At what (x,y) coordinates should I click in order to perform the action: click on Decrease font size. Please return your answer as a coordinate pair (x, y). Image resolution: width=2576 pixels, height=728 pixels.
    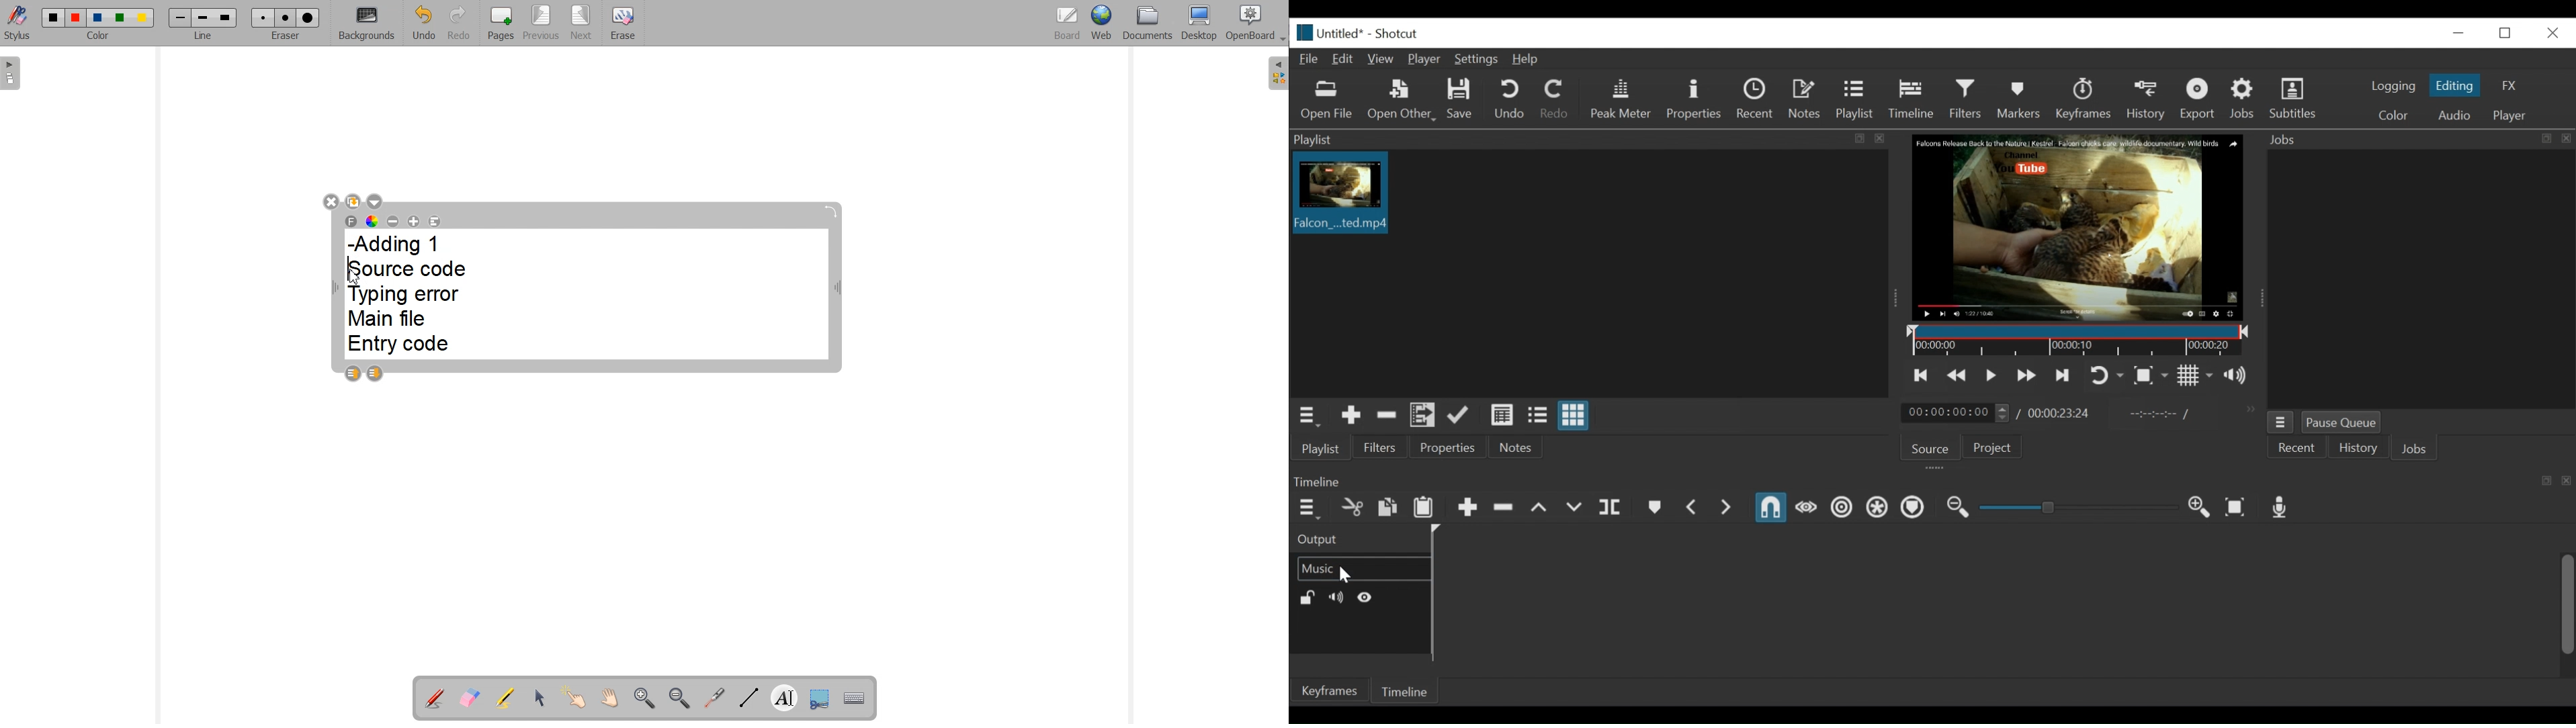
    Looking at the image, I should click on (393, 220).